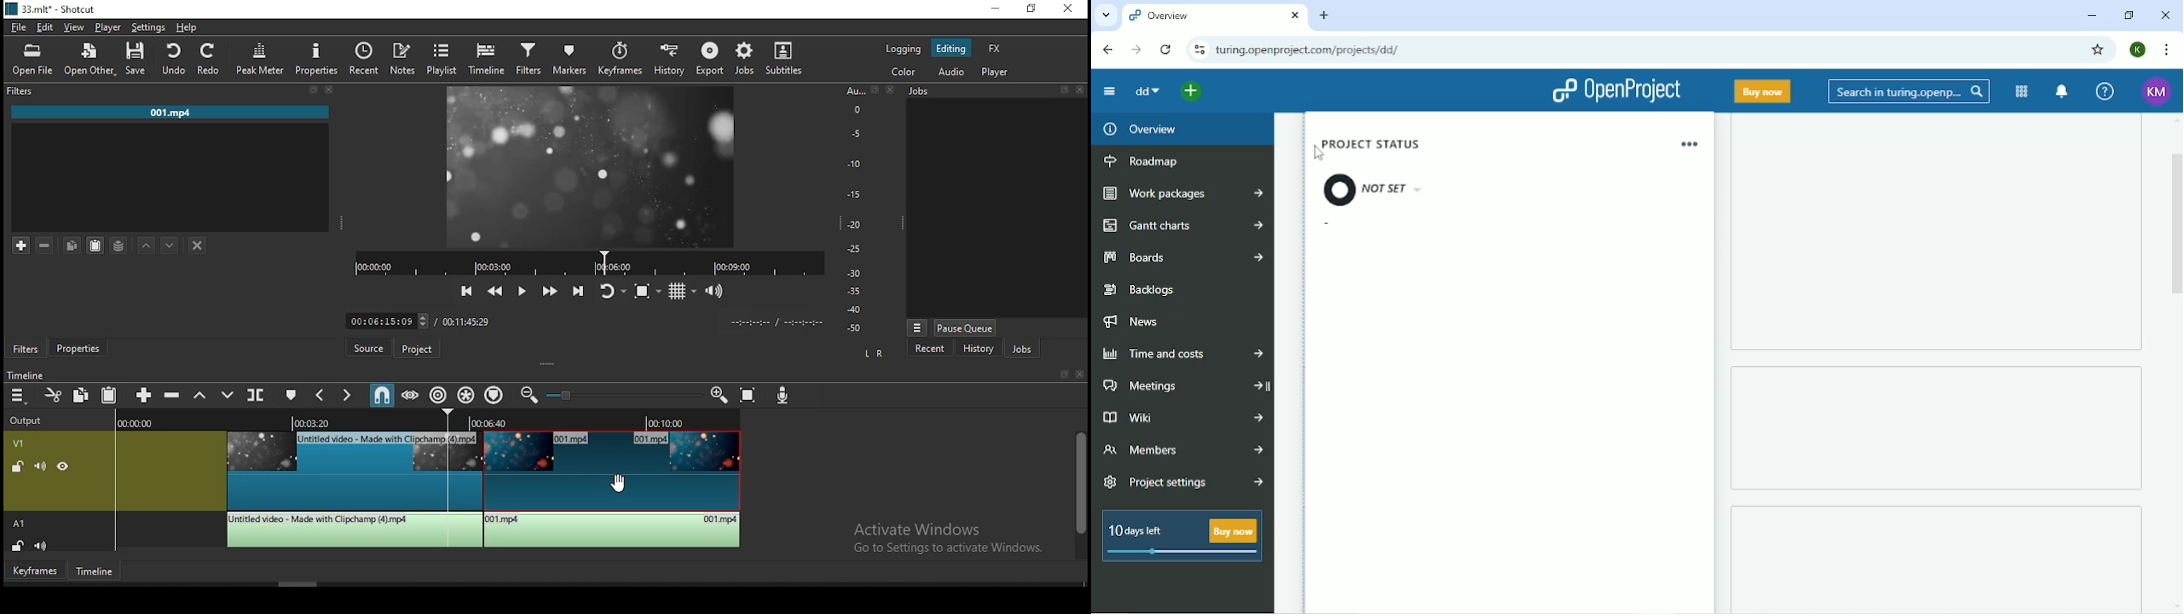 This screenshot has height=616, width=2184. Describe the element at coordinates (1061, 374) in the screenshot. I see `bookmark` at that location.